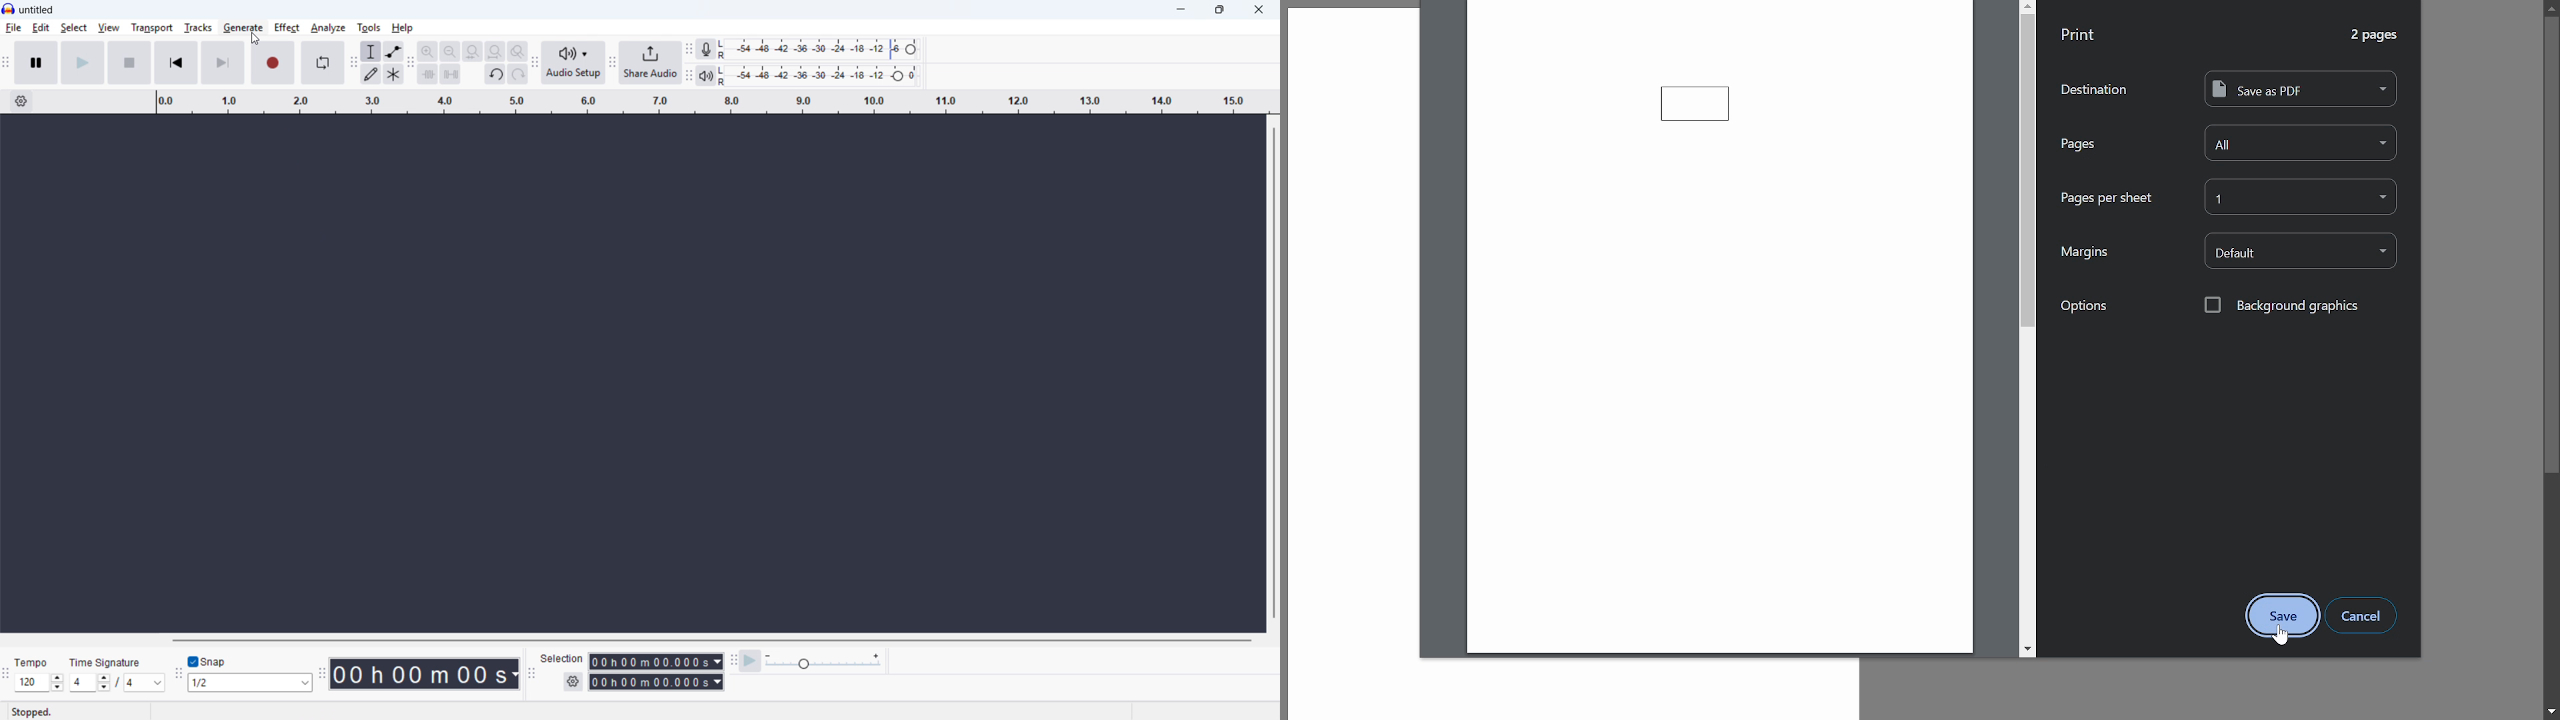 The height and width of the screenshot is (728, 2576). What do you see at coordinates (689, 49) in the screenshot?
I see `Recording metre toolbar` at bounding box center [689, 49].